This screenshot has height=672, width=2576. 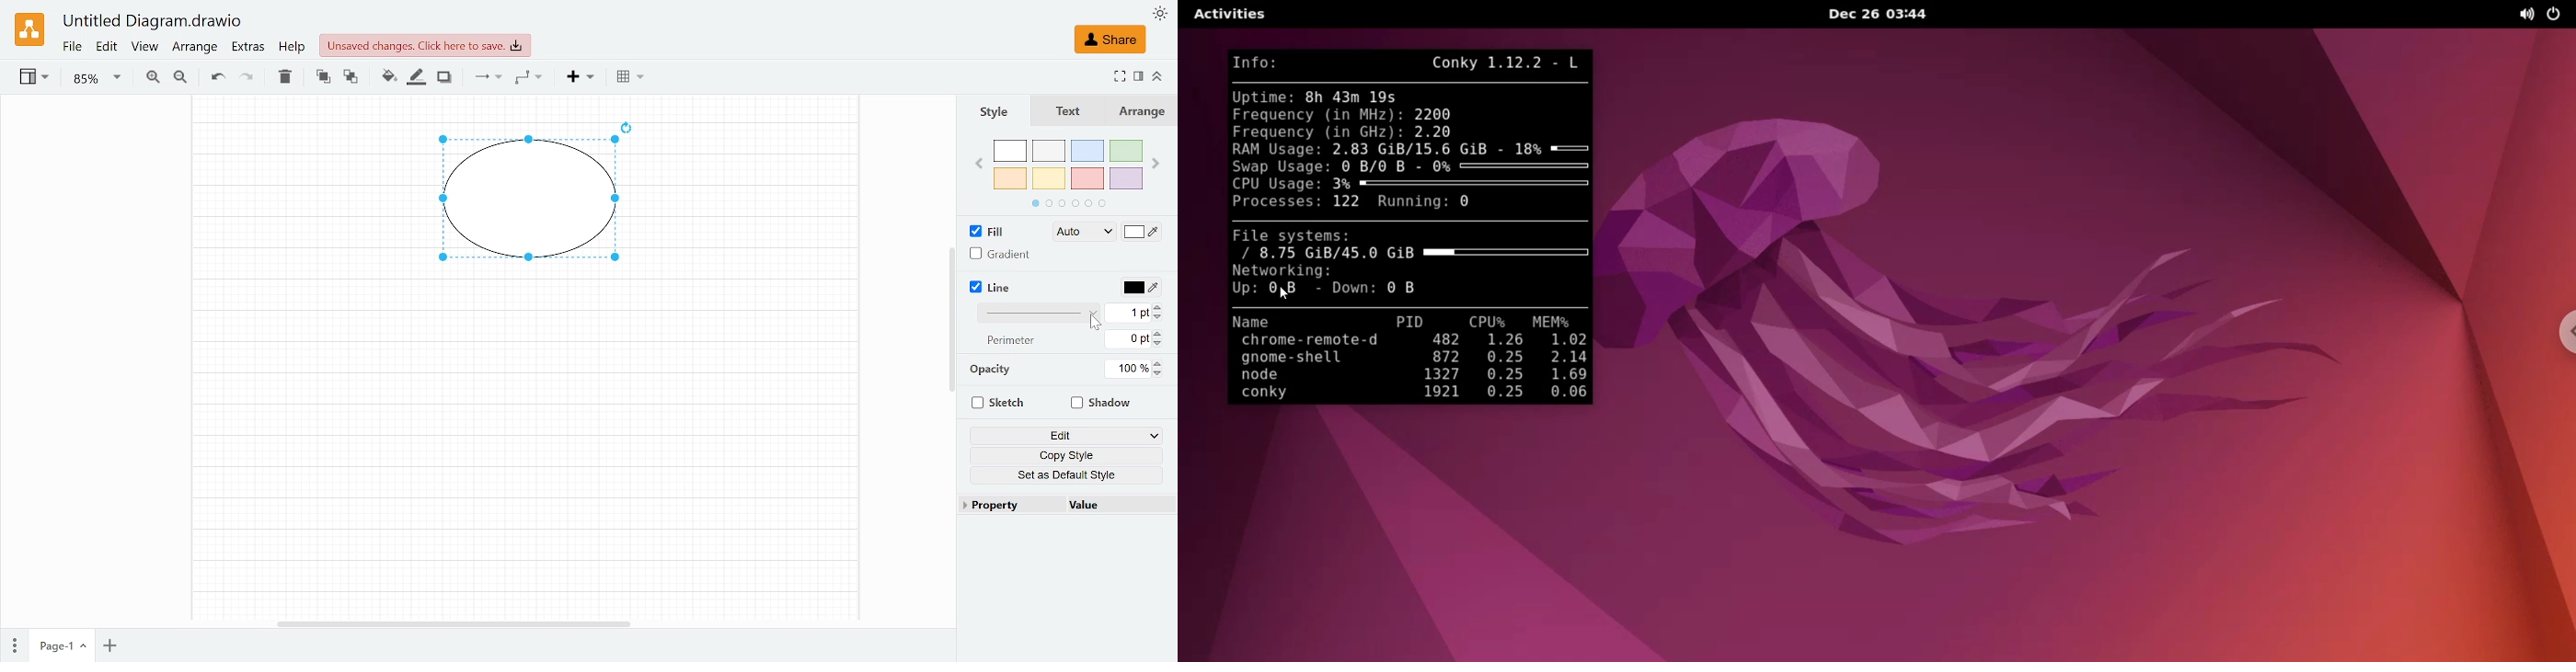 What do you see at coordinates (1136, 76) in the screenshot?
I see `Format` at bounding box center [1136, 76].